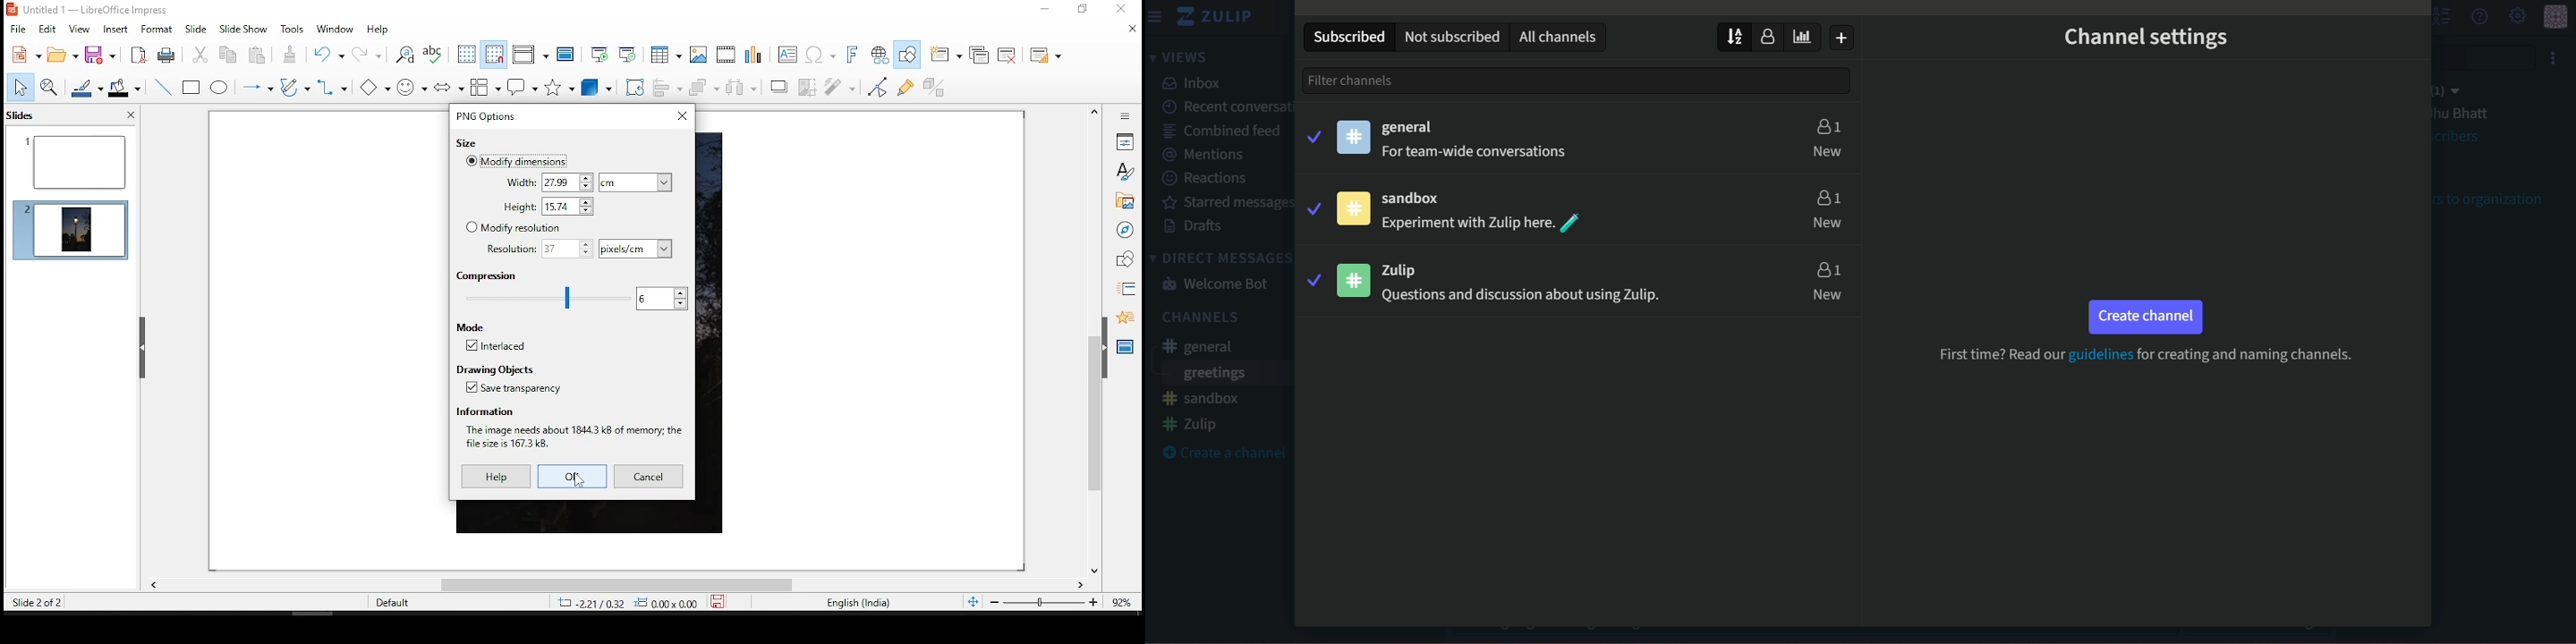 The image size is (2576, 644). What do you see at coordinates (495, 369) in the screenshot?
I see `drawing objects` at bounding box center [495, 369].